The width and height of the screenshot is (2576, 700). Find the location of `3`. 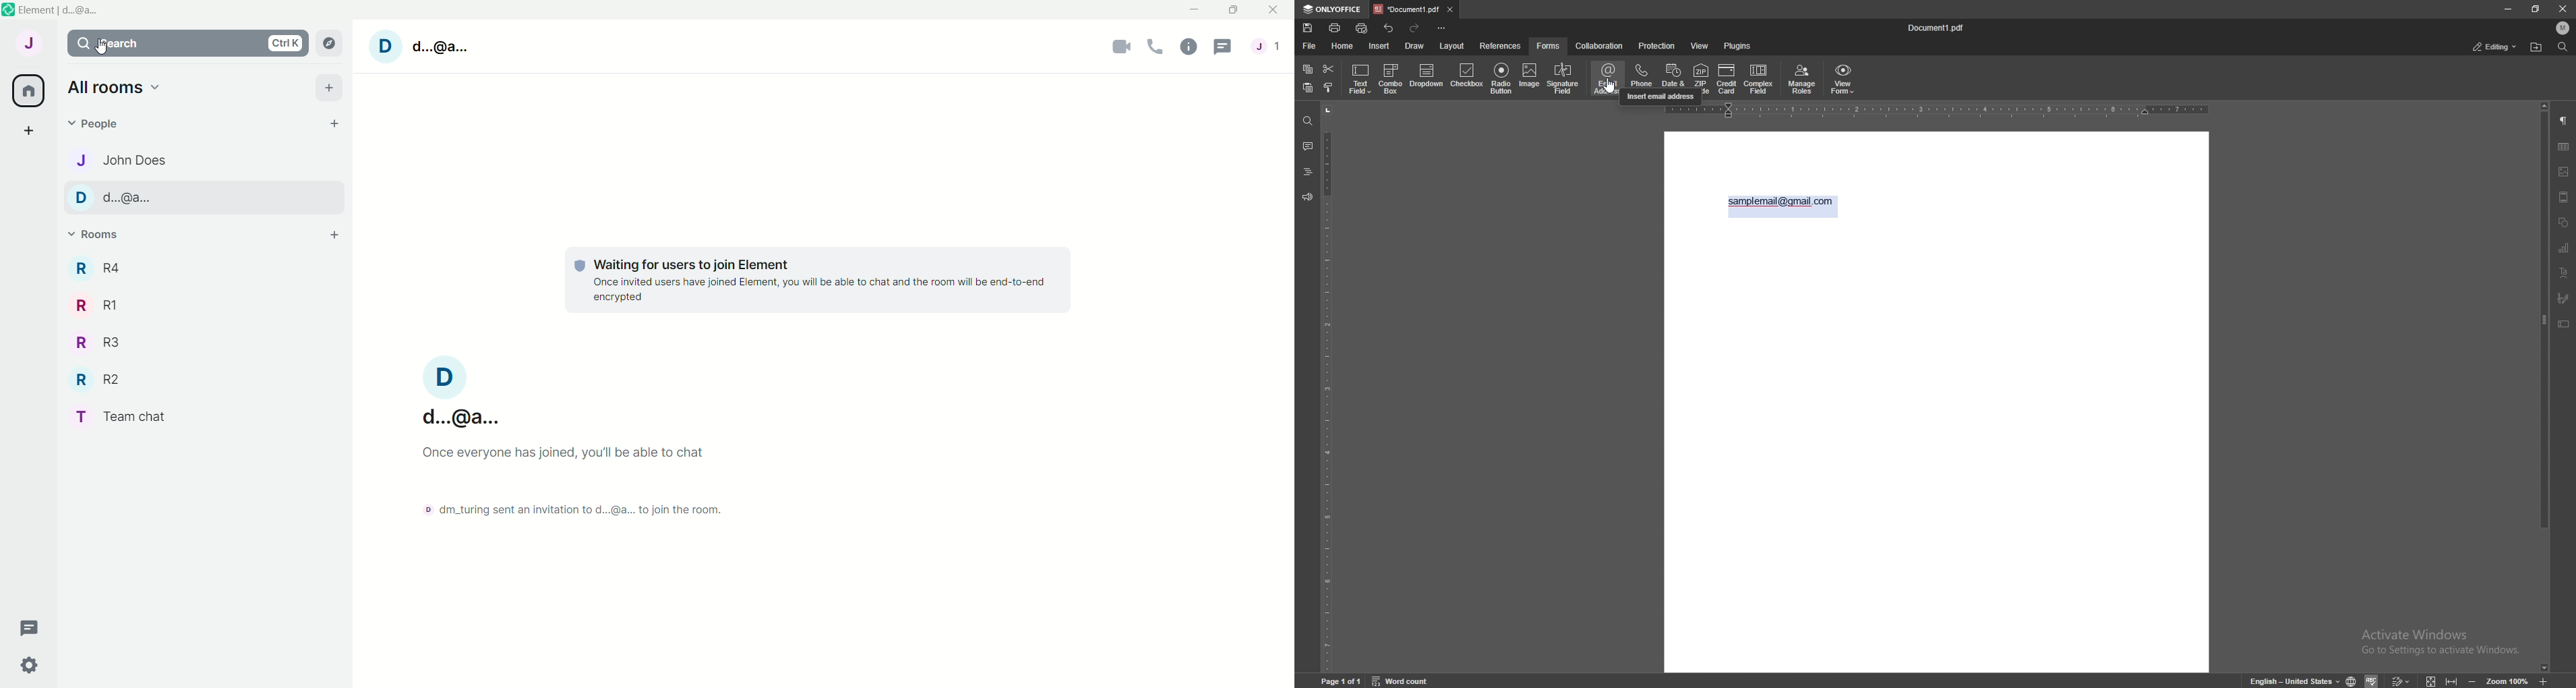

3 is located at coordinates (96, 343).